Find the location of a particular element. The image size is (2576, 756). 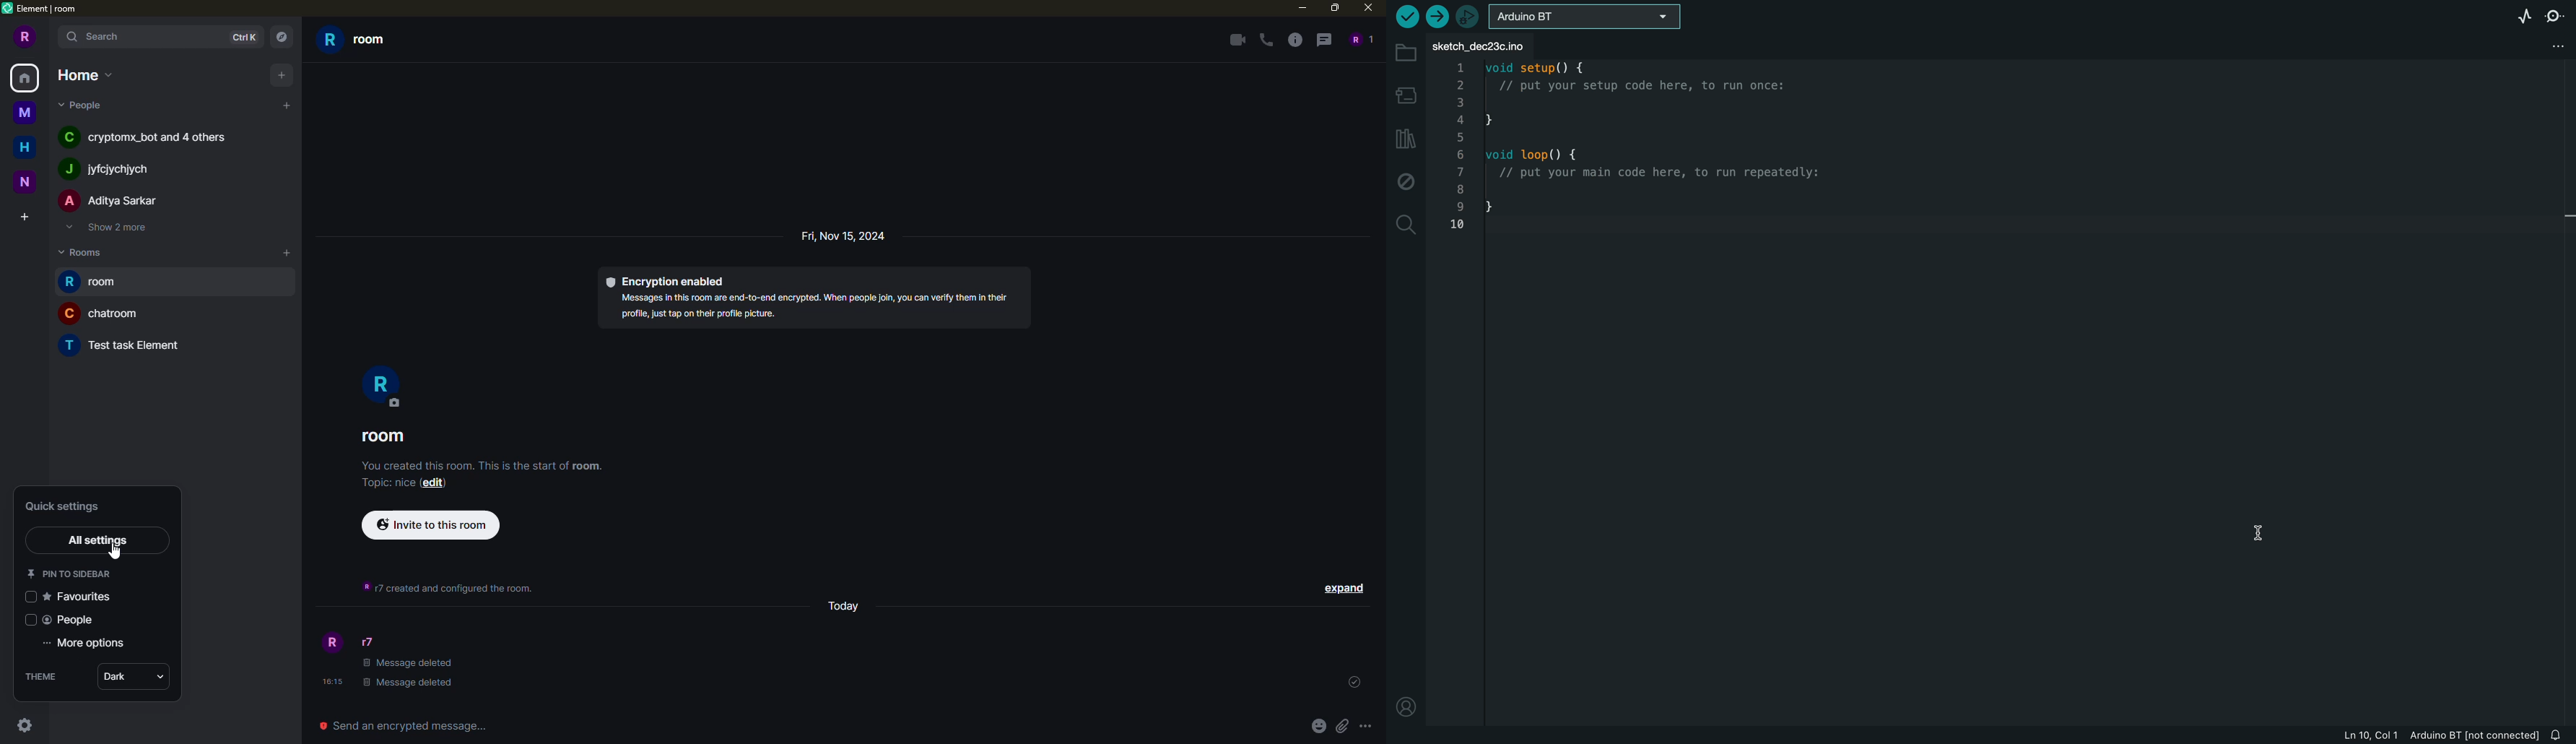

quick settings is located at coordinates (71, 506).